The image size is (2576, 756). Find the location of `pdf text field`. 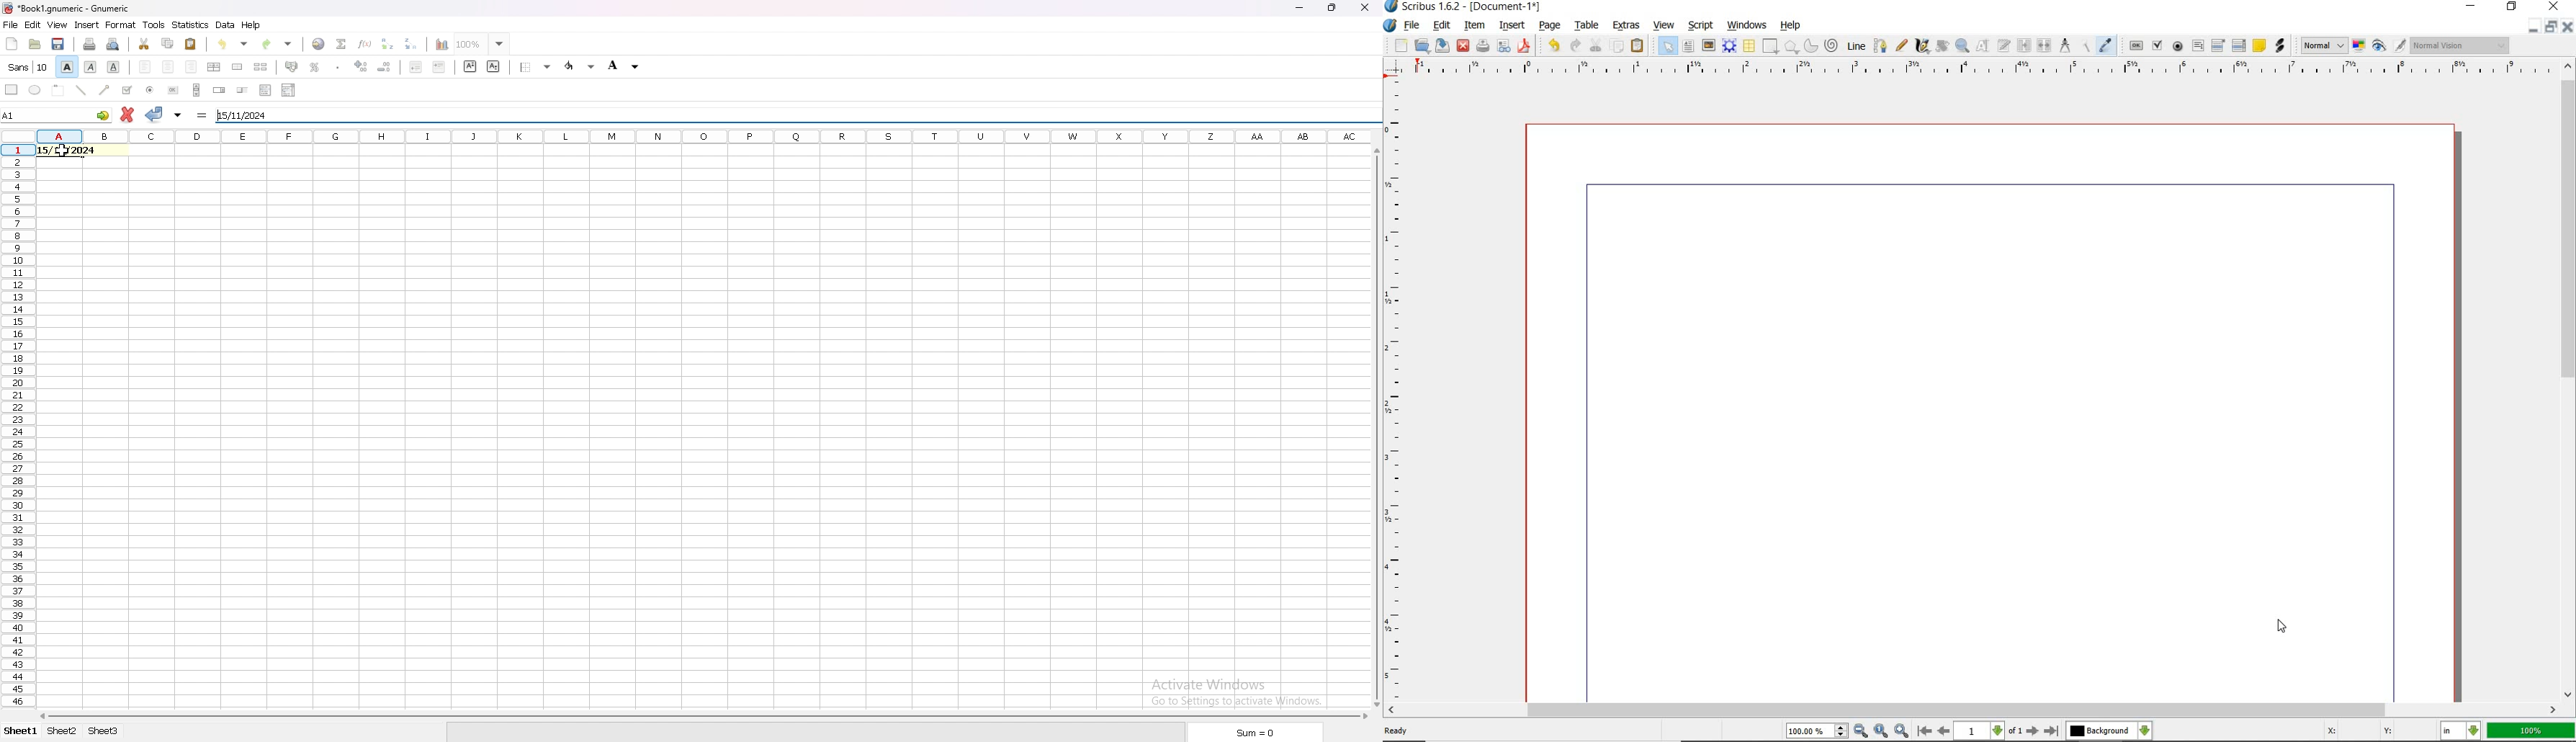

pdf text field is located at coordinates (2198, 48).